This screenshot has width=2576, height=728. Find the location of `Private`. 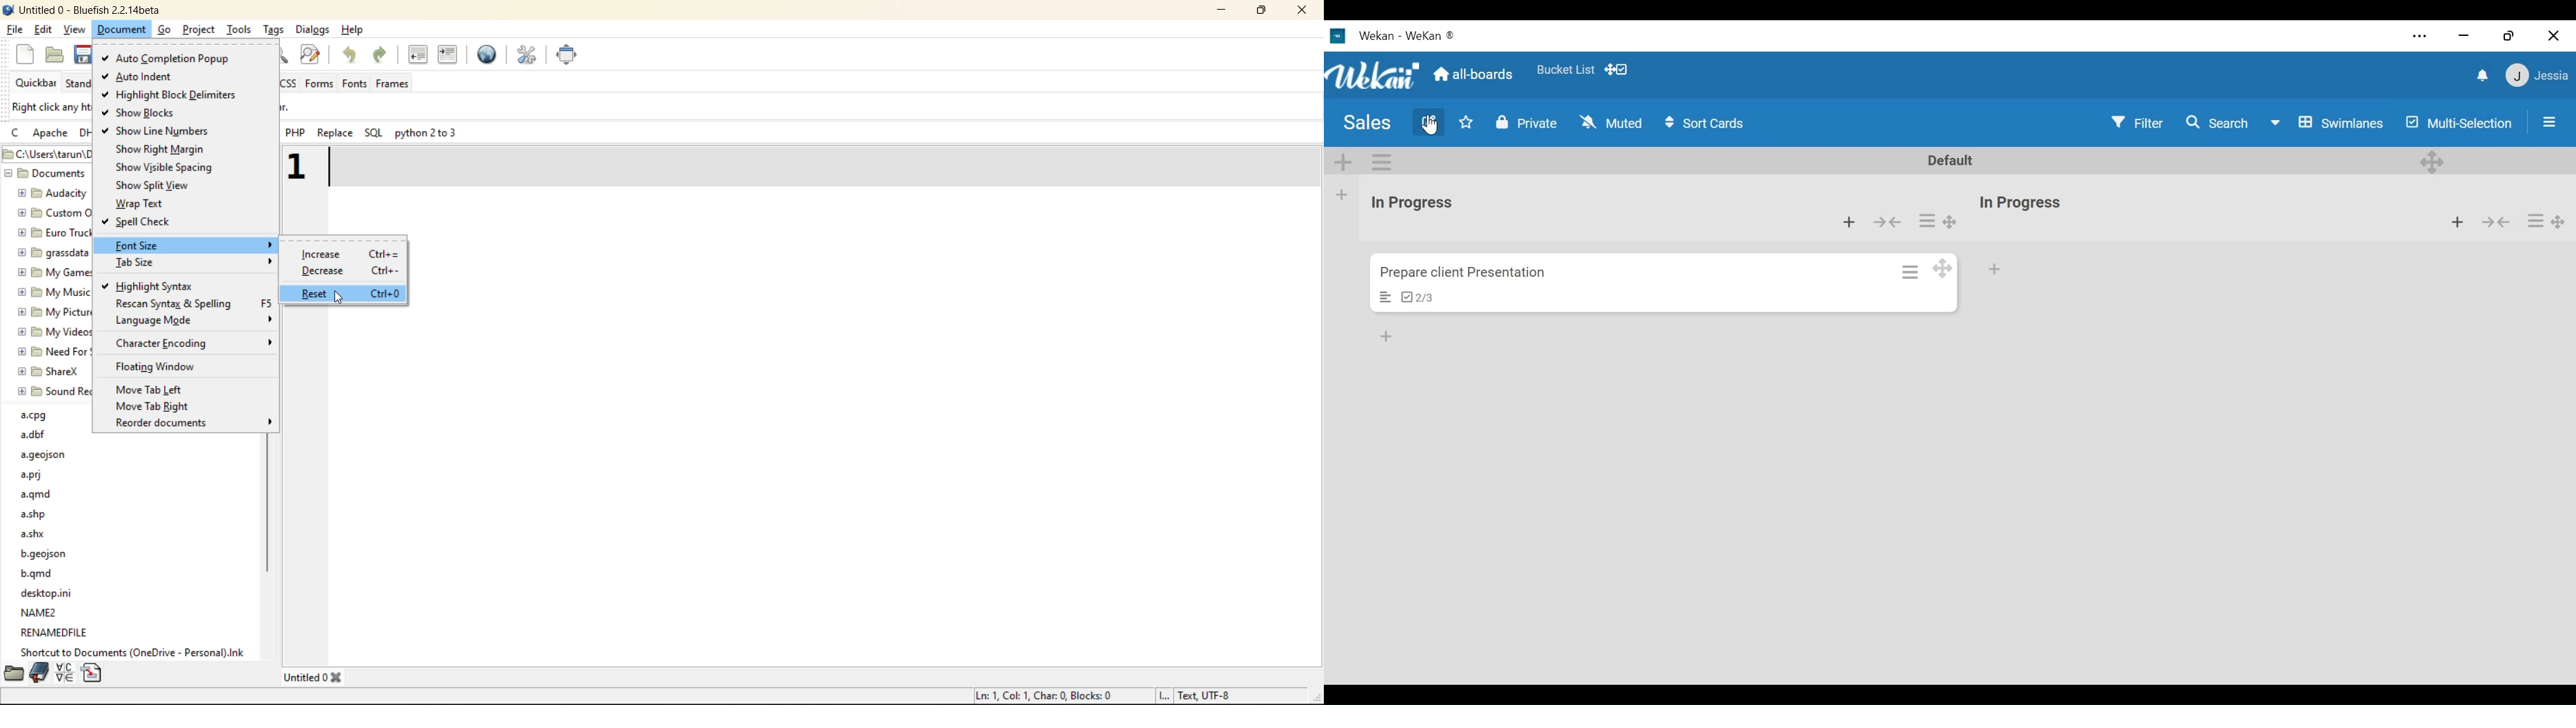

Private is located at coordinates (1530, 122).